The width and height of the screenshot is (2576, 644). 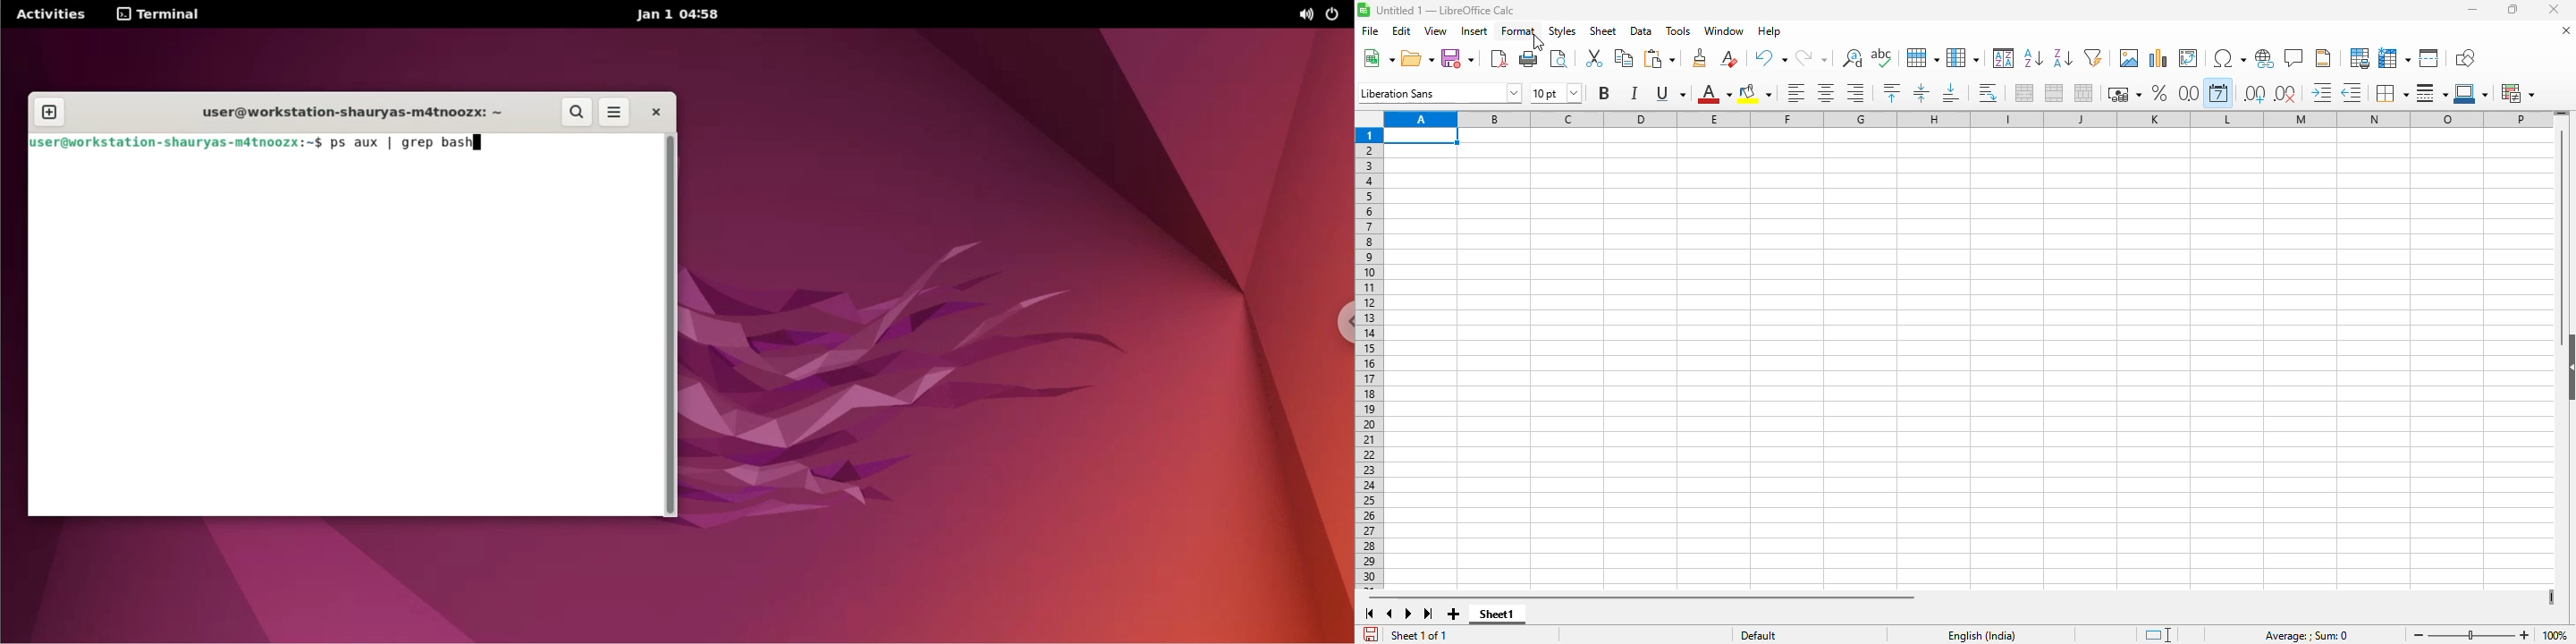 What do you see at coordinates (1454, 614) in the screenshot?
I see `add new sheet` at bounding box center [1454, 614].